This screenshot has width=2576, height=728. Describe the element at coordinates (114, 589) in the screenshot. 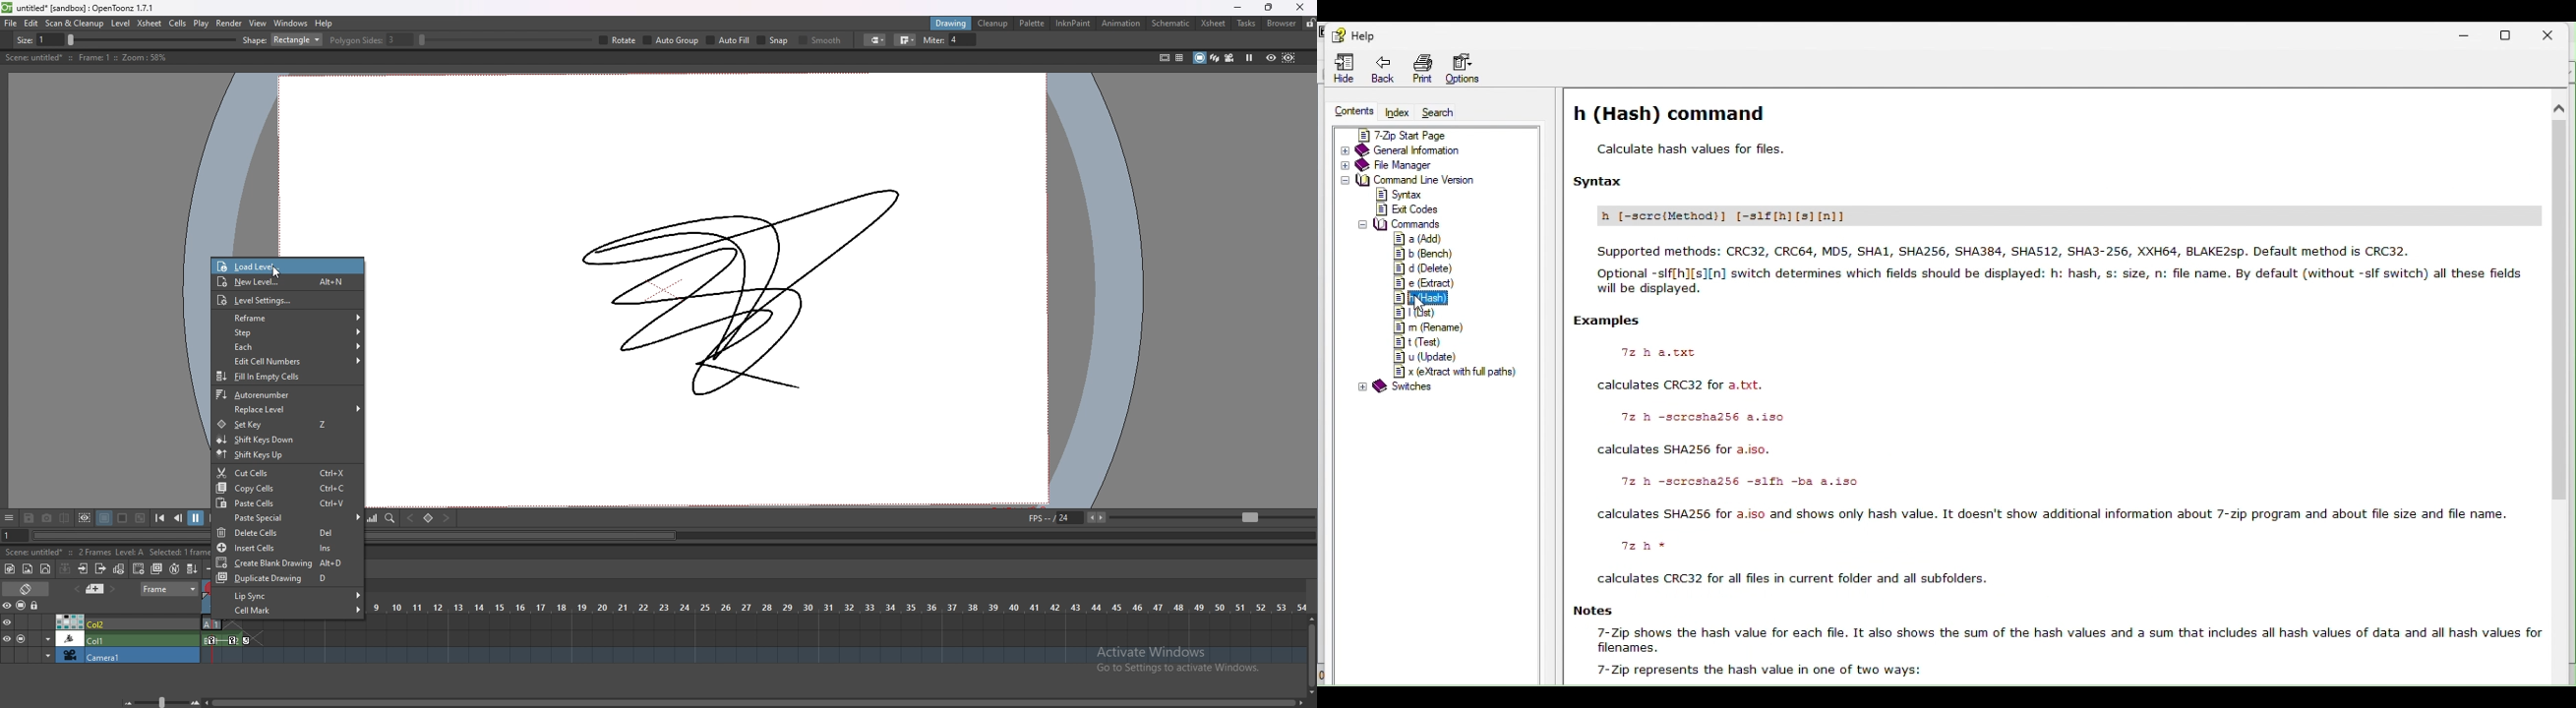

I see `next memo` at that location.